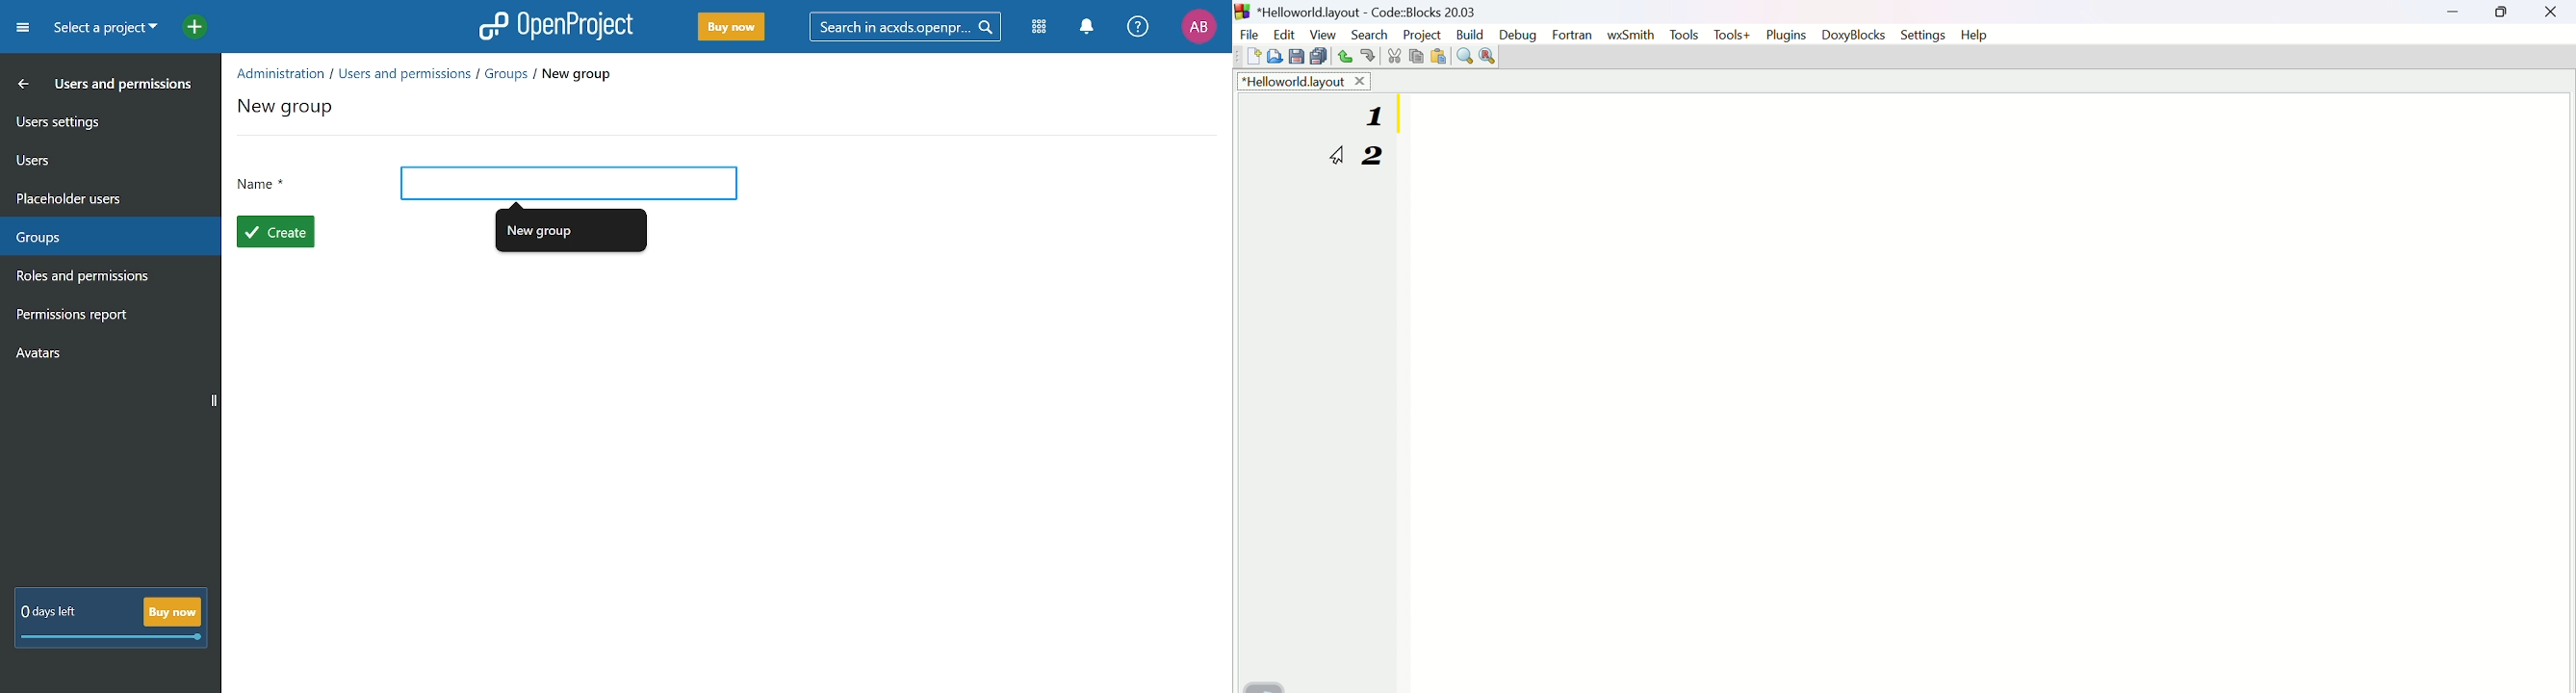  I want to click on Doxyblocks, so click(1859, 36).